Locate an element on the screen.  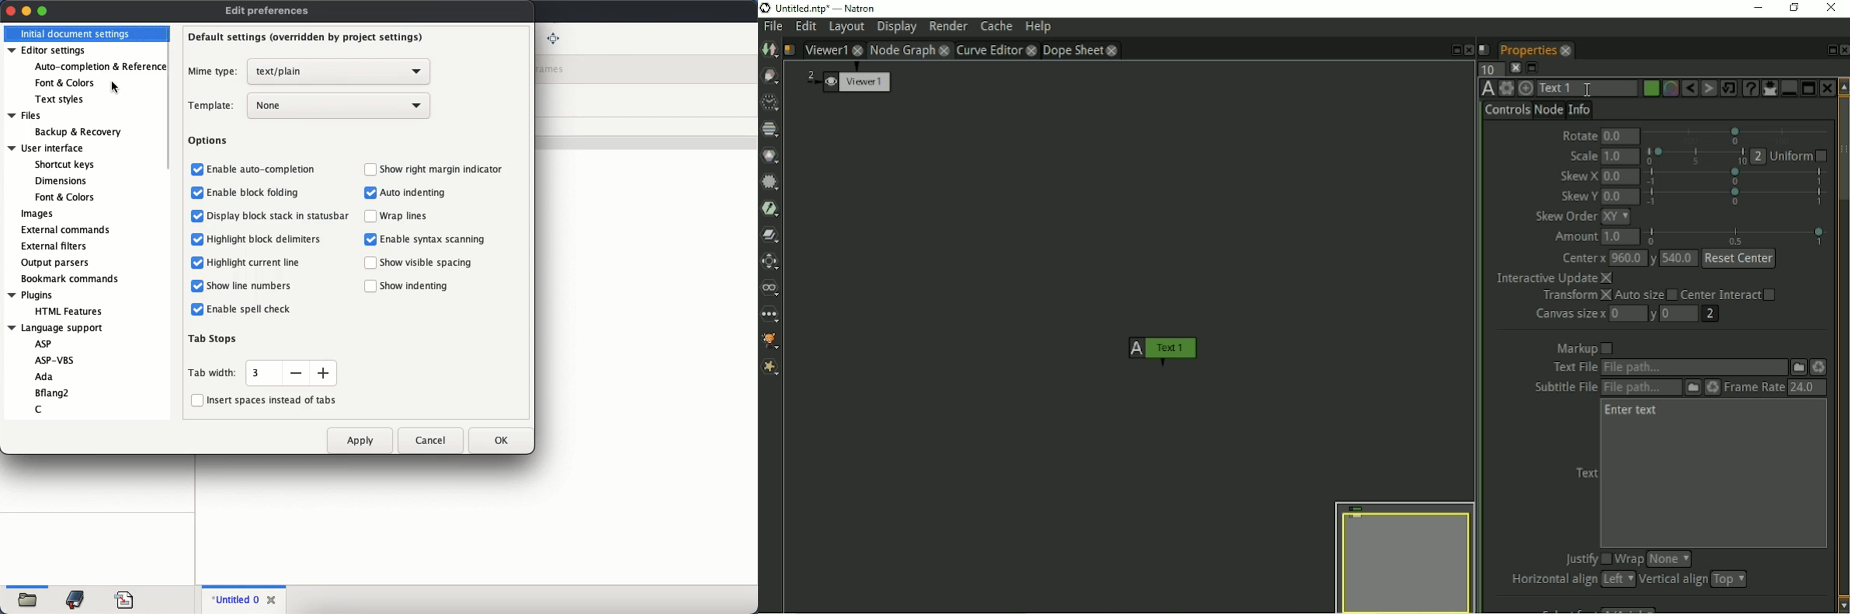
show right margin indicator is located at coordinates (433, 169).